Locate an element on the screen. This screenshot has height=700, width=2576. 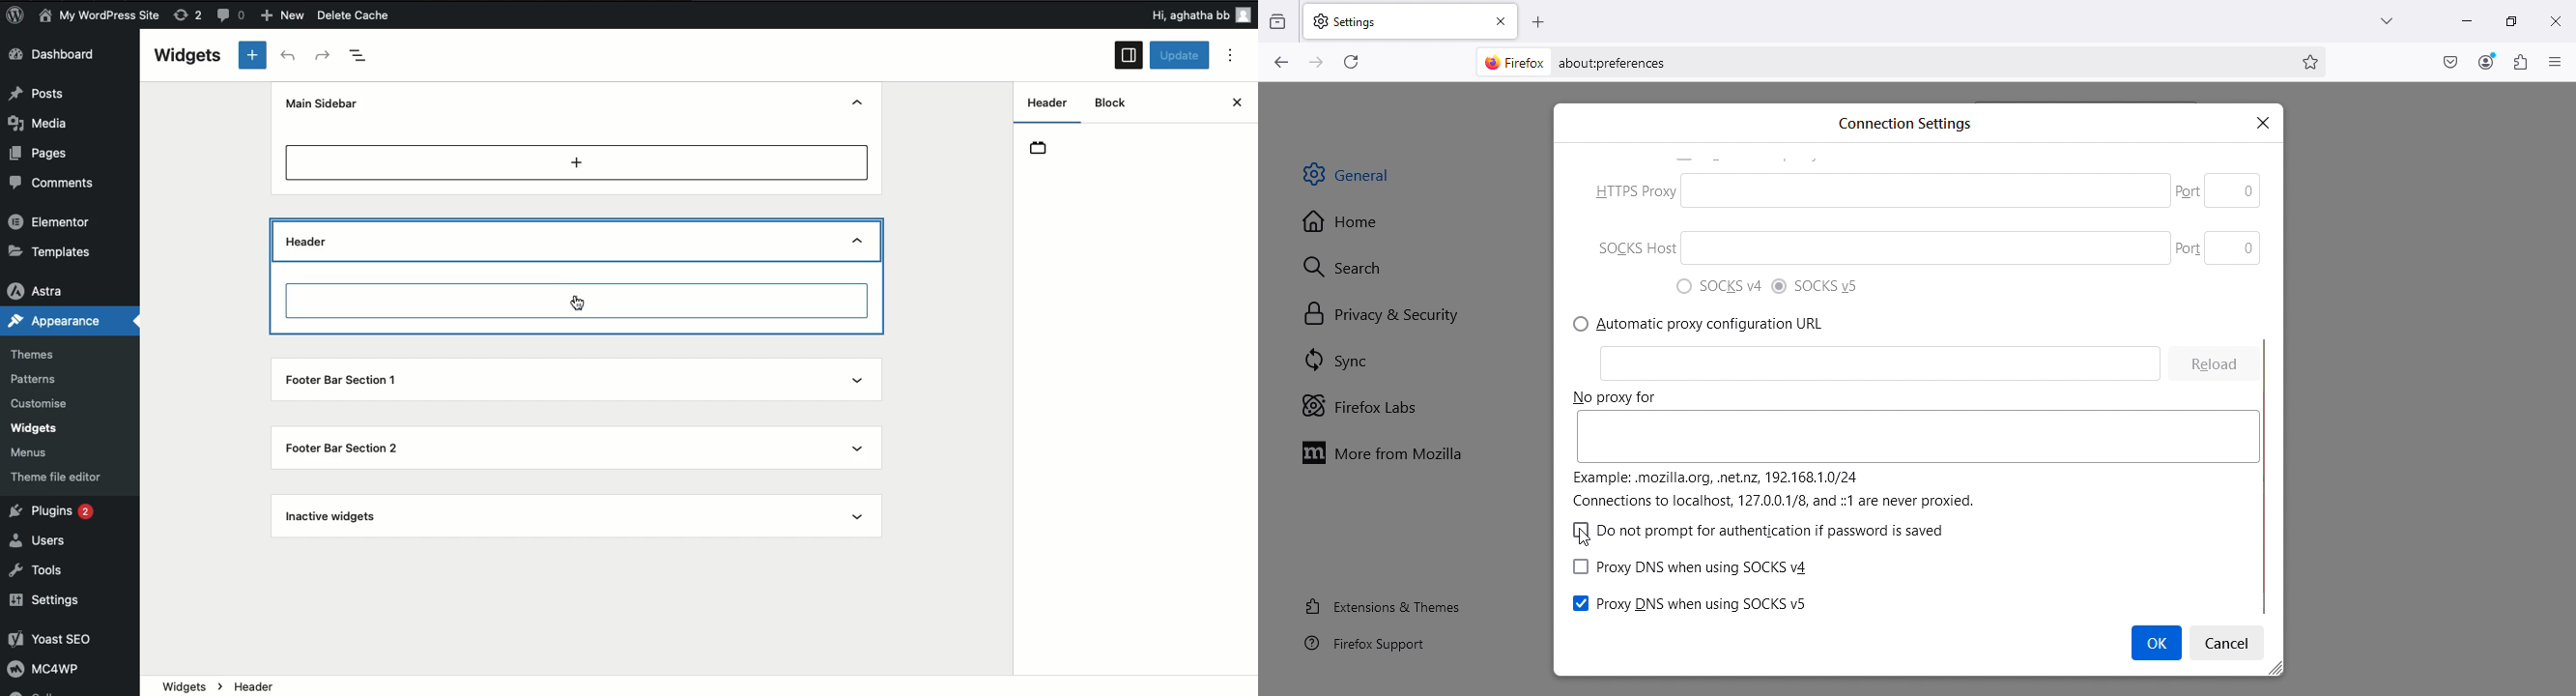
Block is located at coordinates (1149, 103).